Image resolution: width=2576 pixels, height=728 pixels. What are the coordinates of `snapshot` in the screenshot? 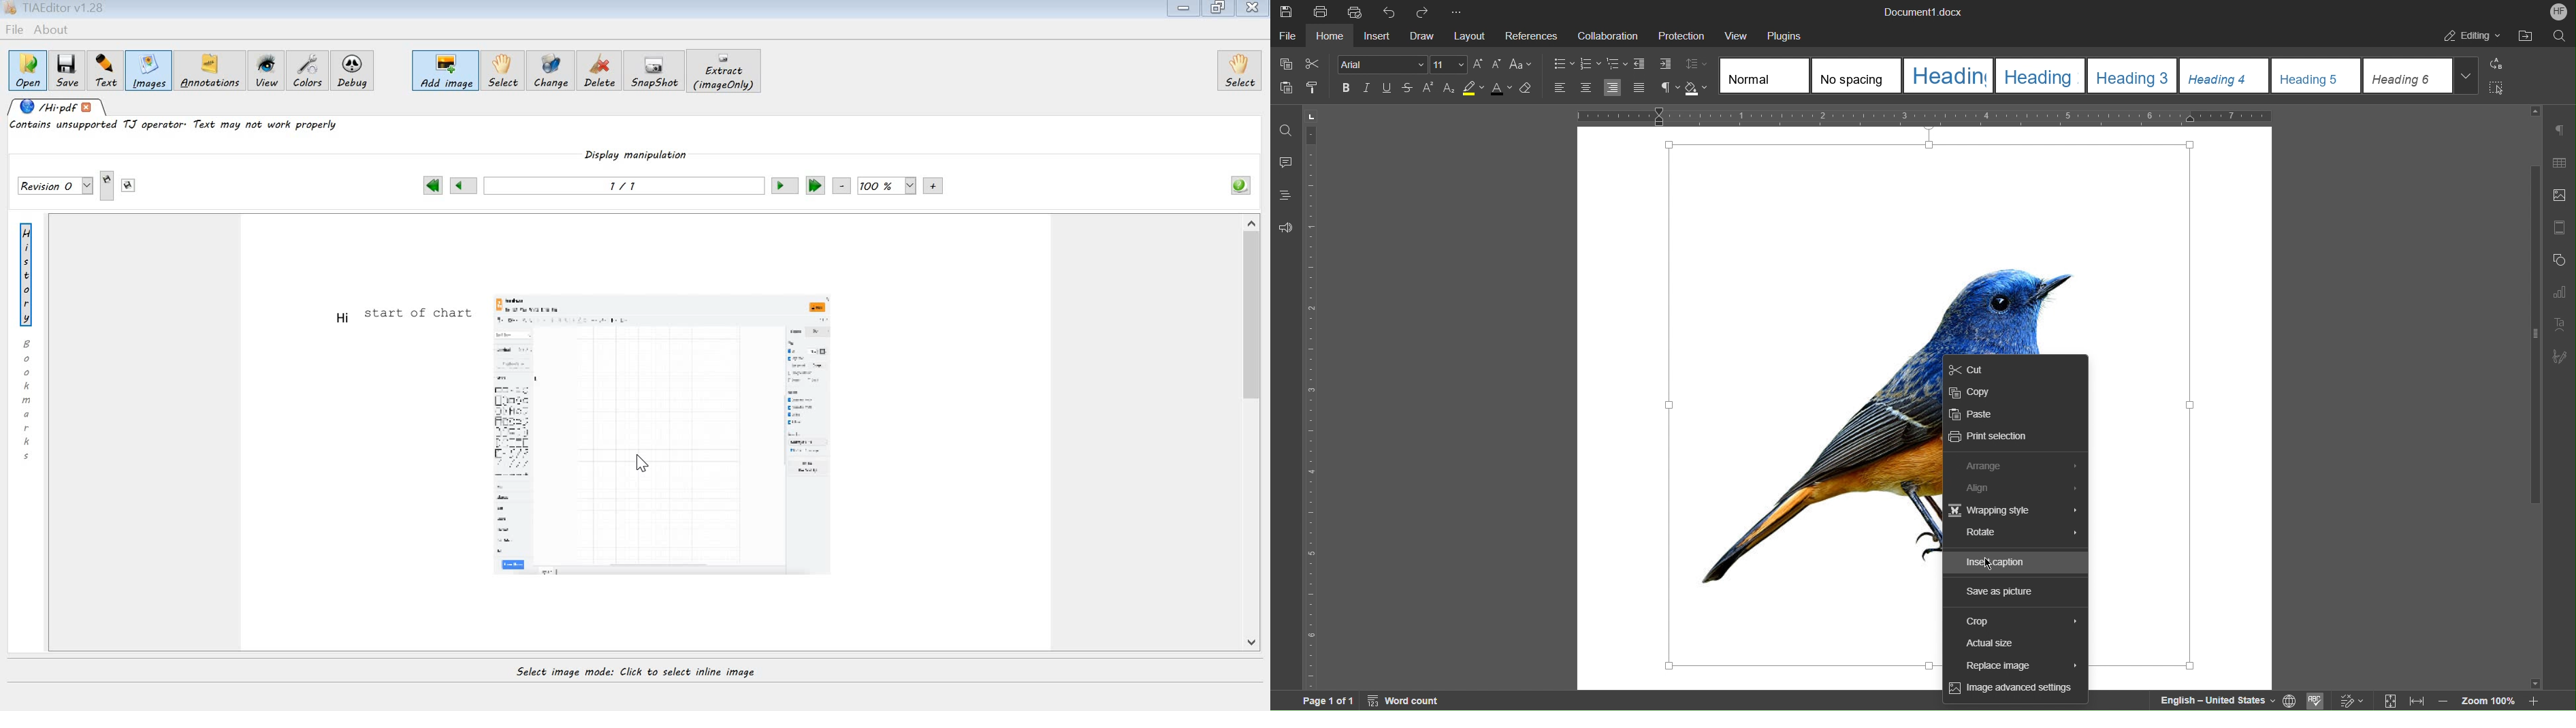 It's located at (656, 71).